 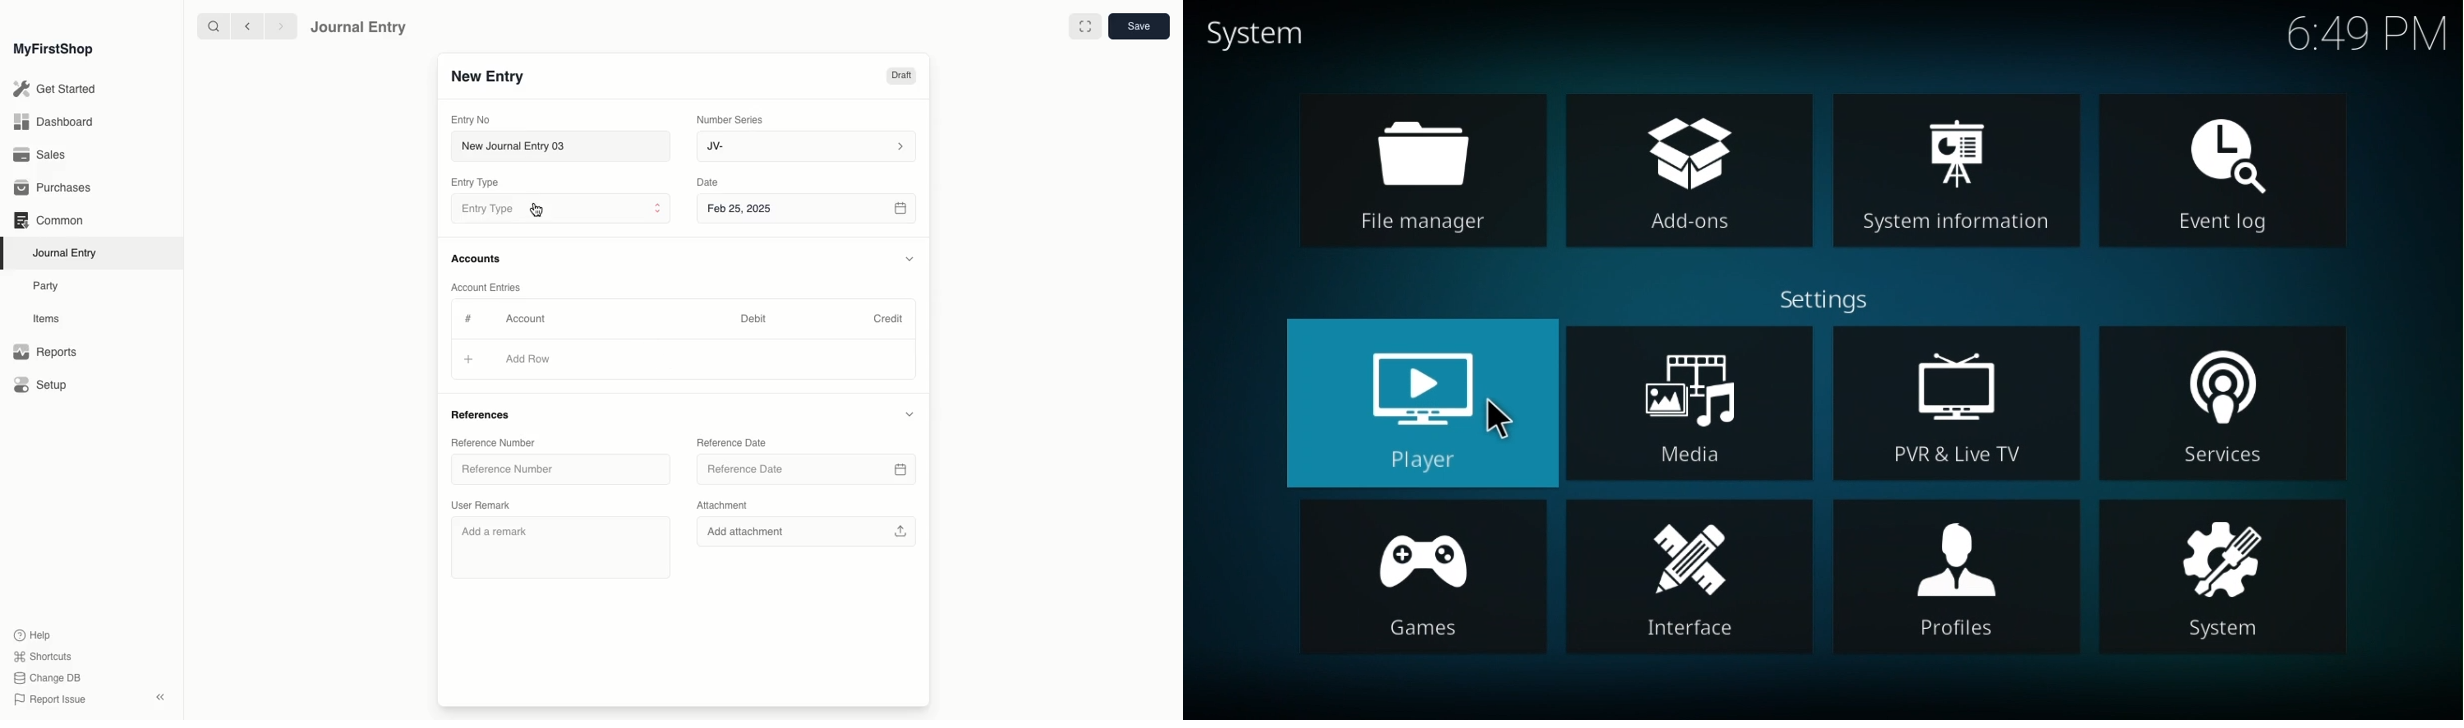 What do you see at coordinates (1958, 573) in the screenshot?
I see `Profiles` at bounding box center [1958, 573].